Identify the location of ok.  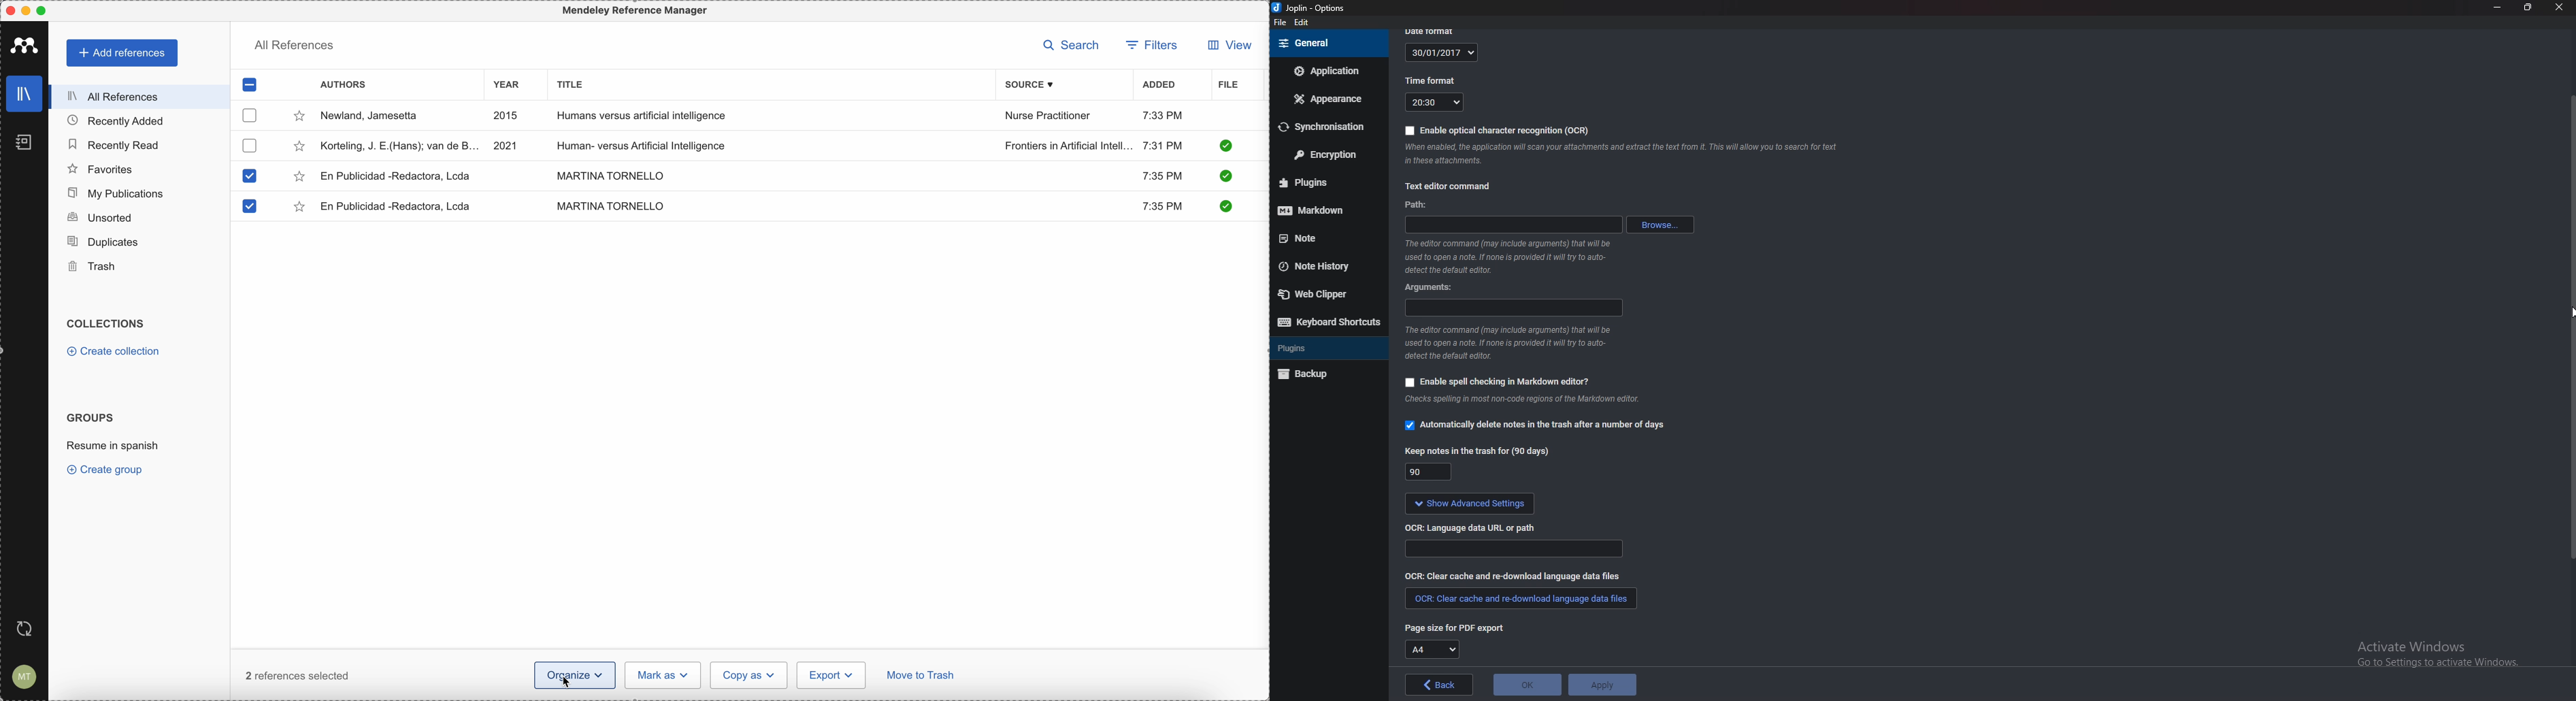
(1528, 685).